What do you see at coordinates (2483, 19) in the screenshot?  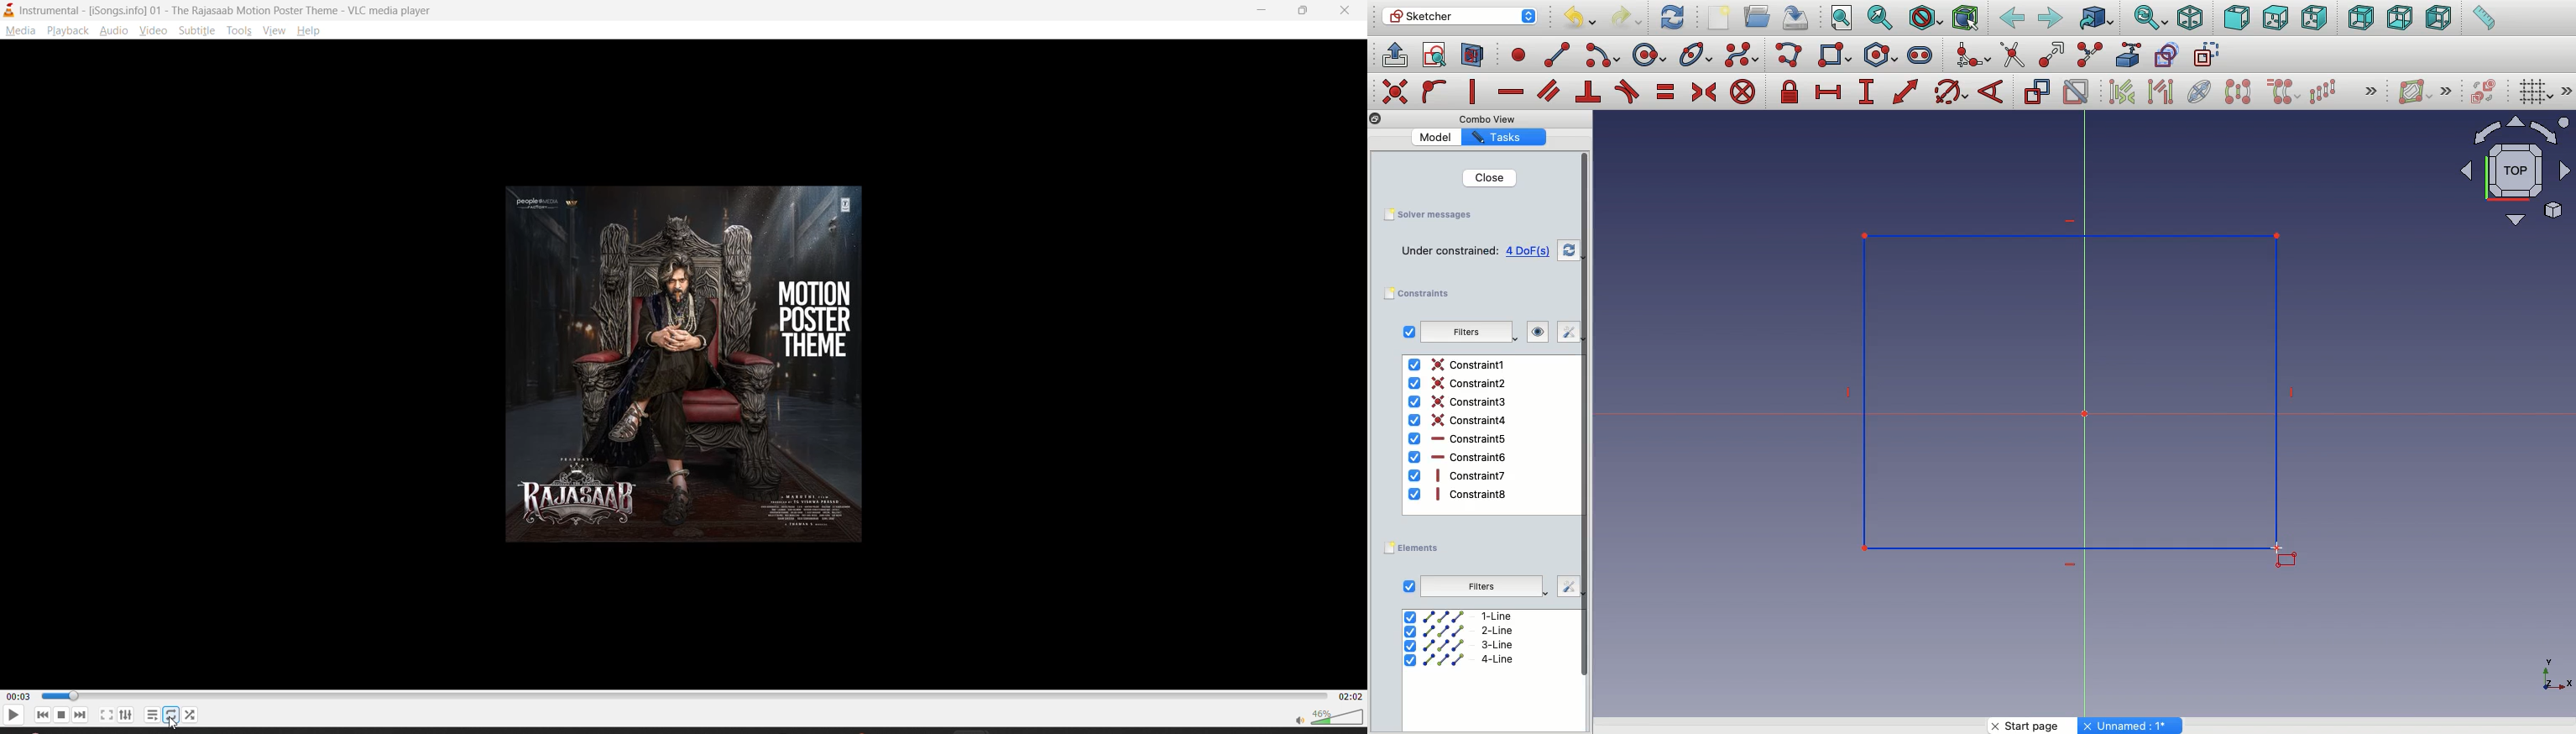 I see `Measure` at bounding box center [2483, 19].